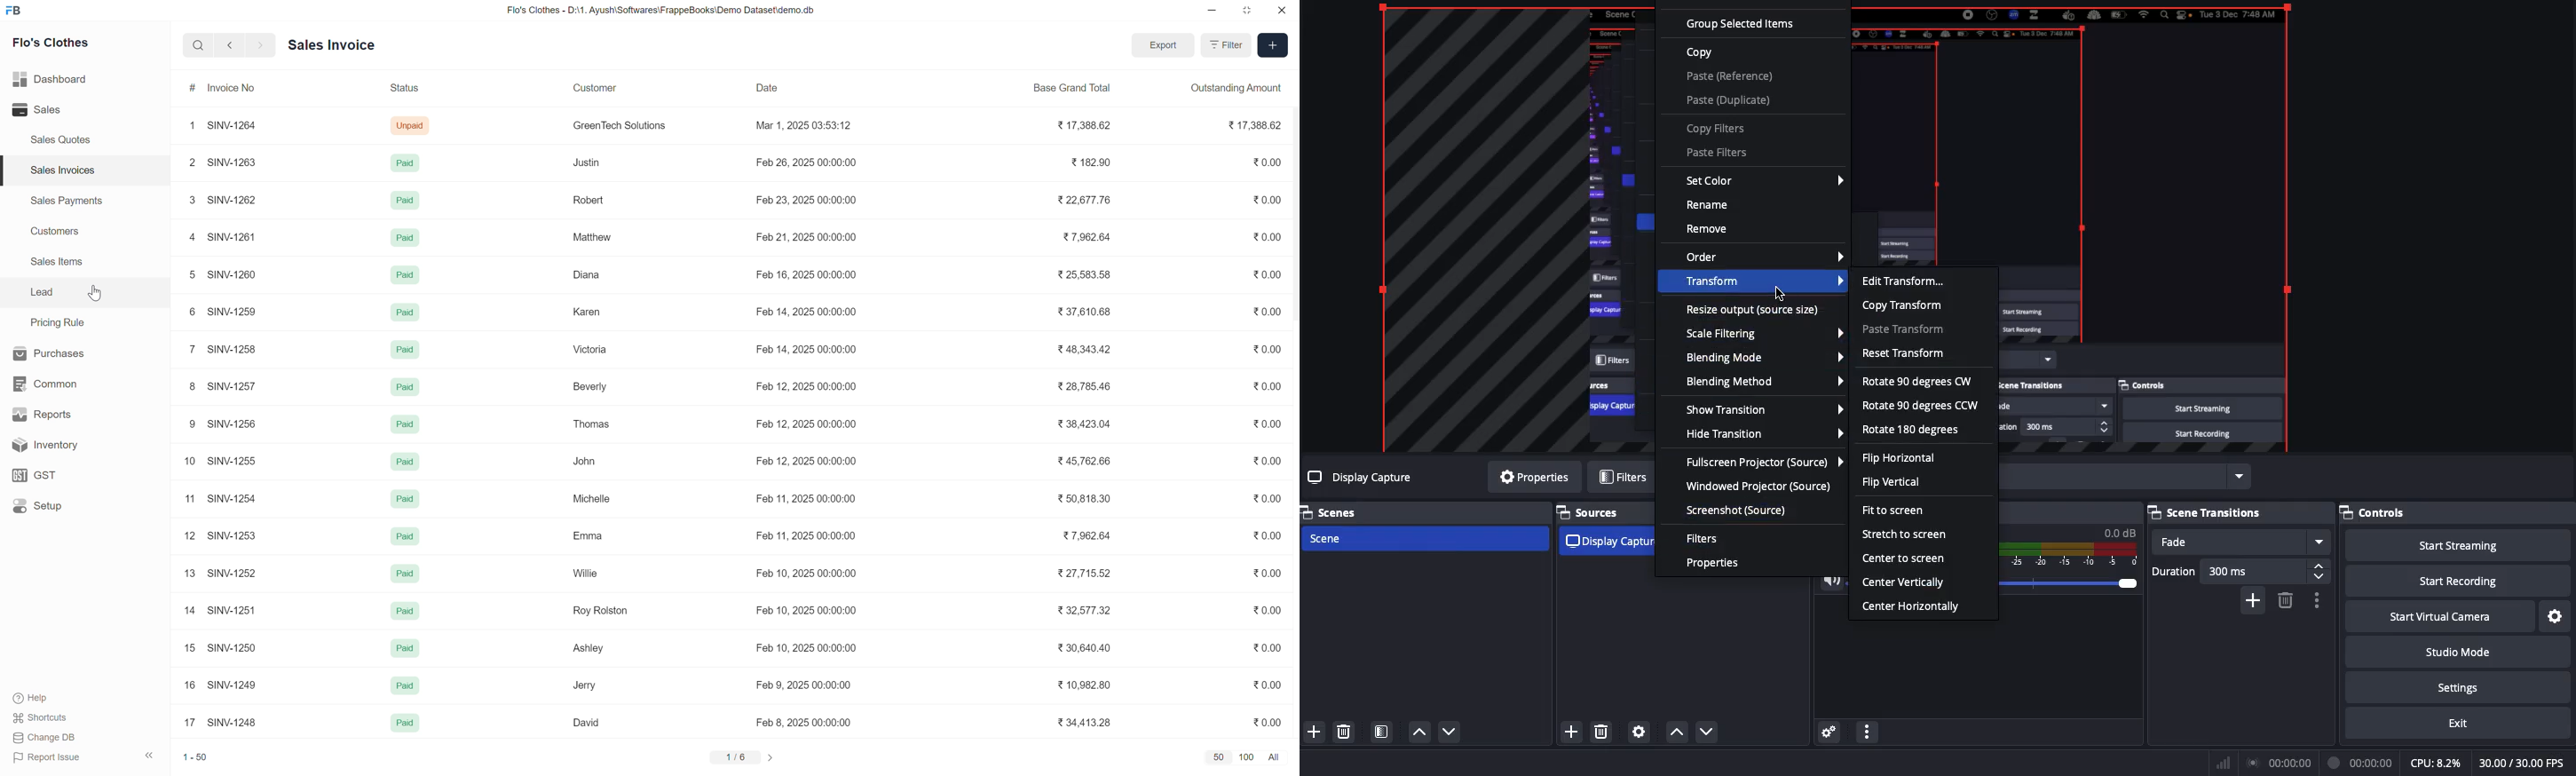 The width and height of the screenshot is (2576, 784). I want to click on GST, so click(36, 476).